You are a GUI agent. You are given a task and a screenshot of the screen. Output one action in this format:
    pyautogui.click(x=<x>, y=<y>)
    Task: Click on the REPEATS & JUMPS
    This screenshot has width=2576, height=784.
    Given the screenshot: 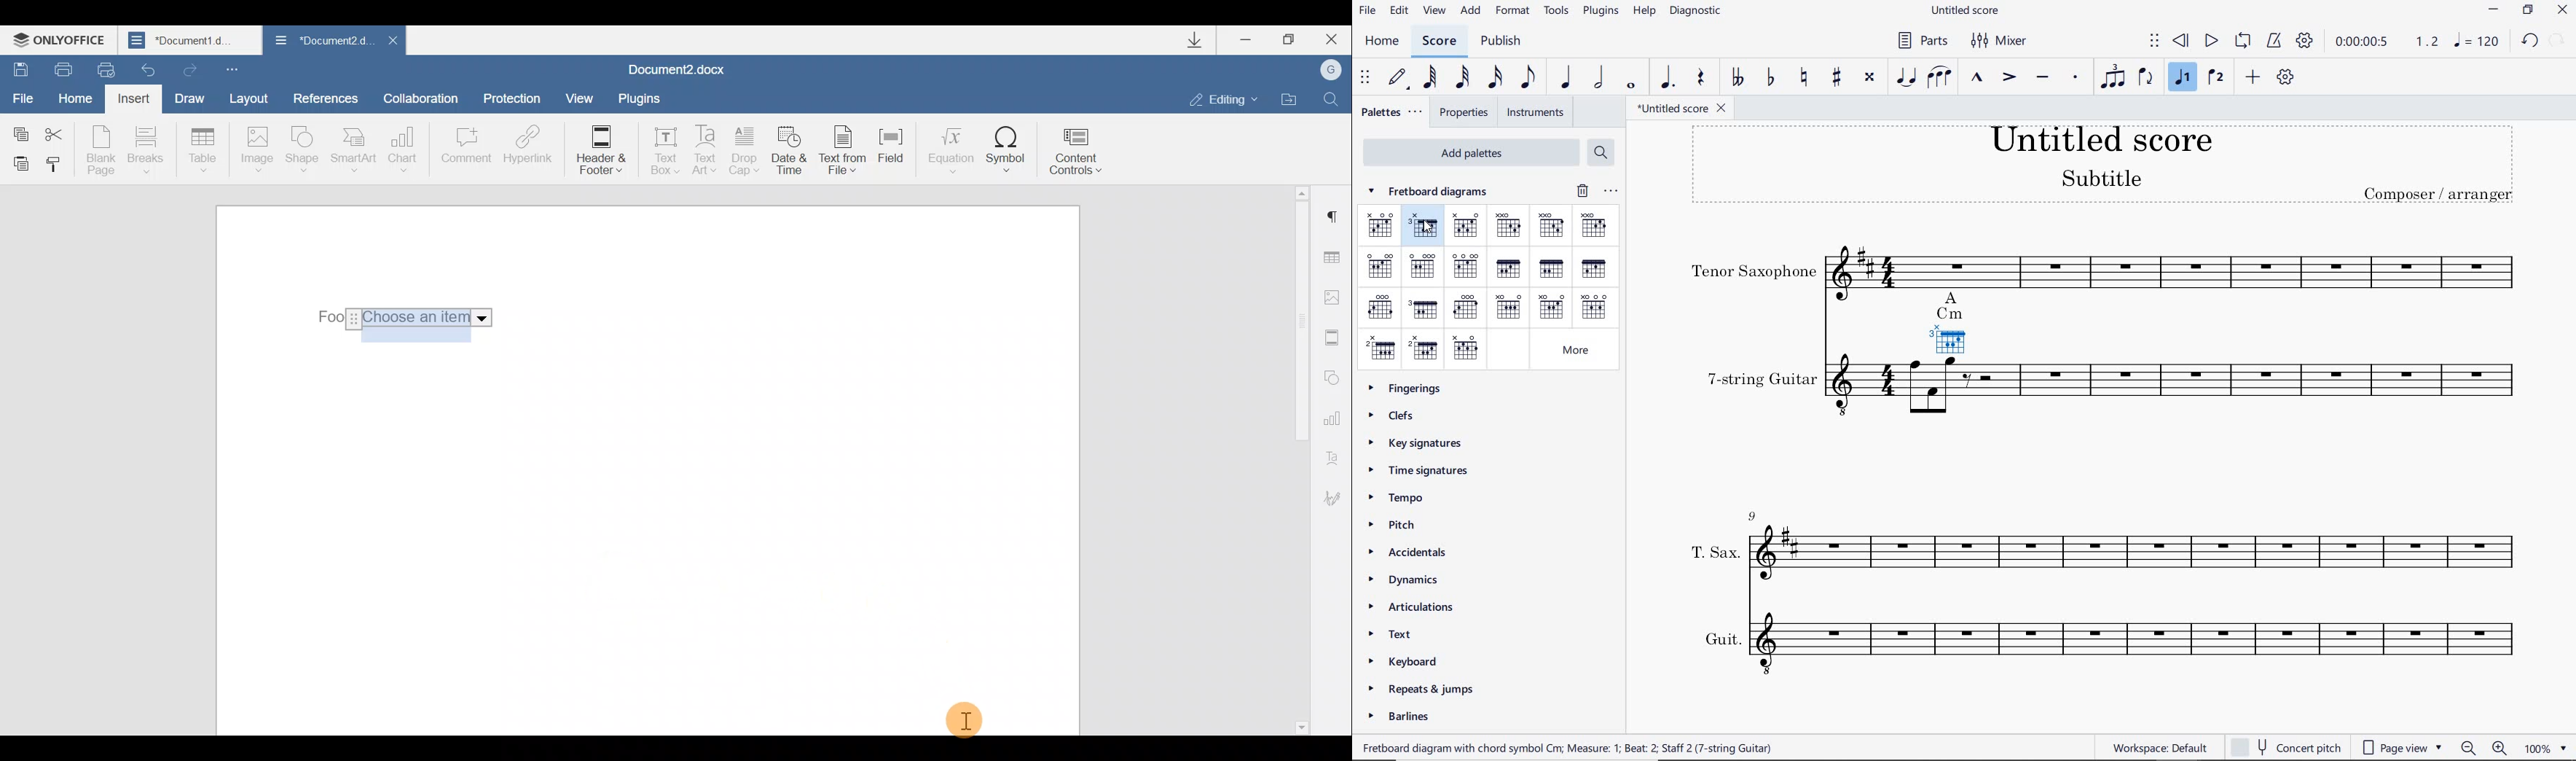 What is the action you would take?
    pyautogui.click(x=1425, y=687)
    